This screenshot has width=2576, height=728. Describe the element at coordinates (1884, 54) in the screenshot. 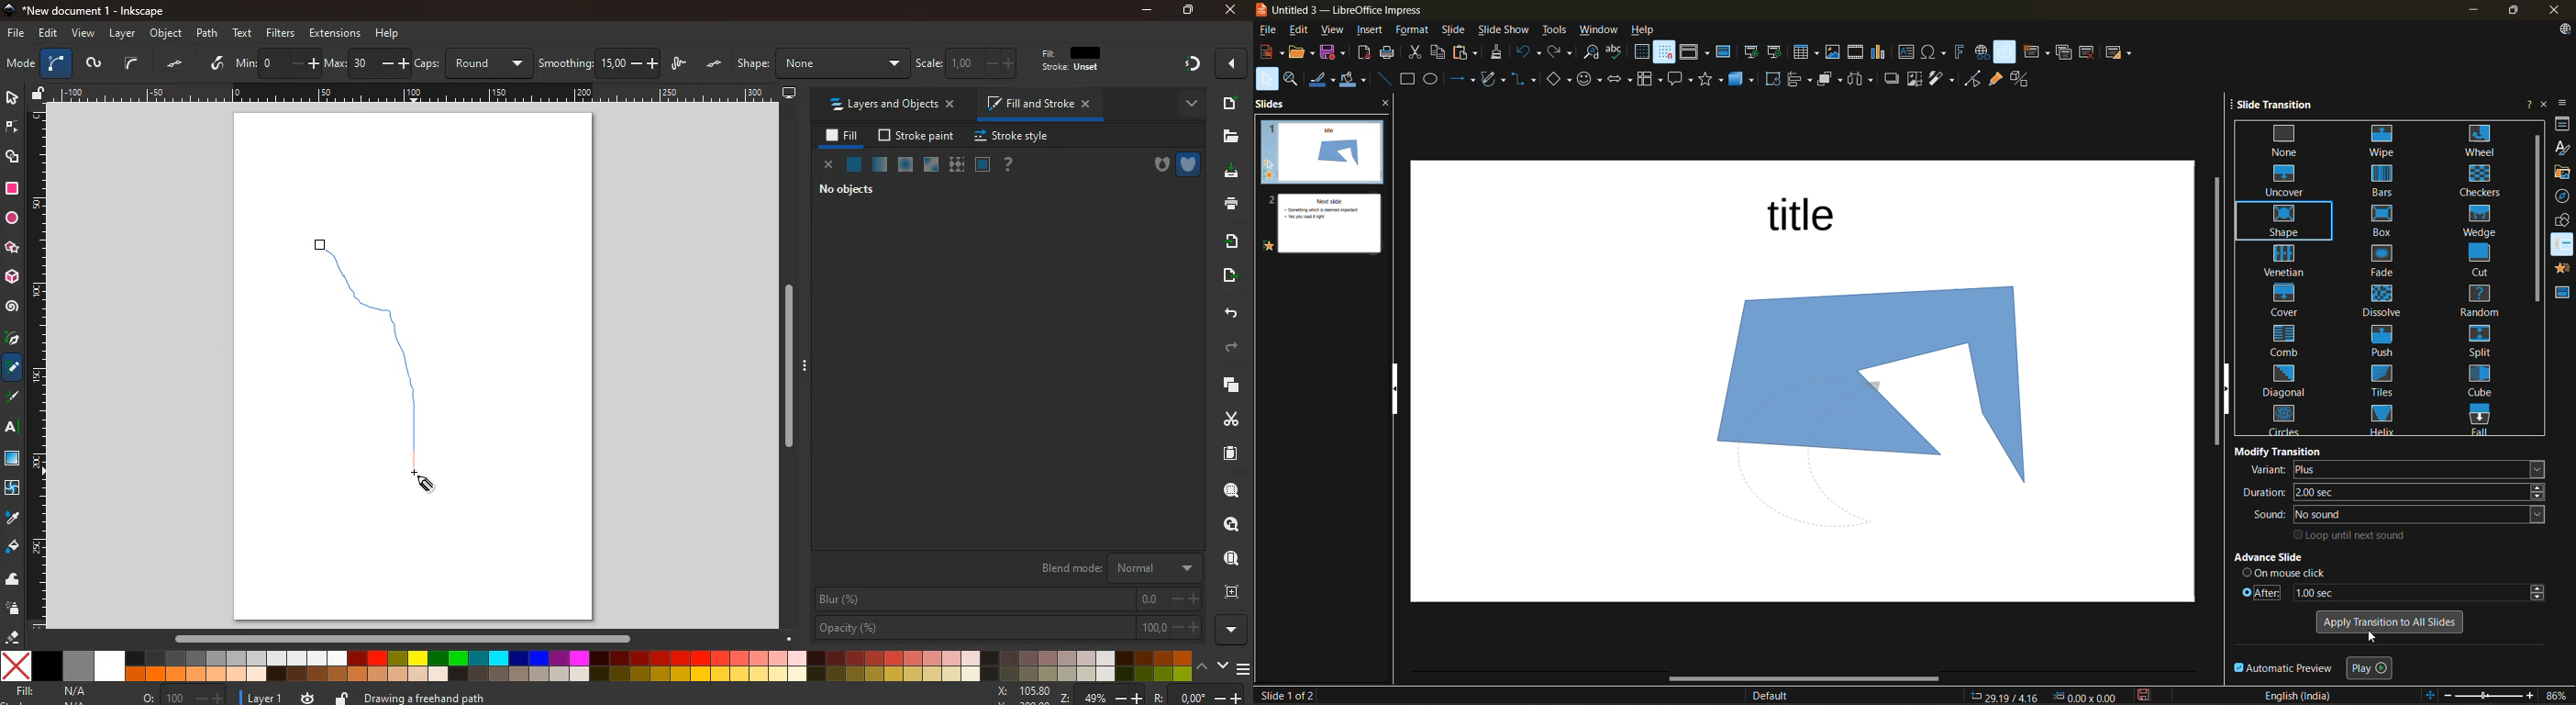

I see `insert chart` at that location.